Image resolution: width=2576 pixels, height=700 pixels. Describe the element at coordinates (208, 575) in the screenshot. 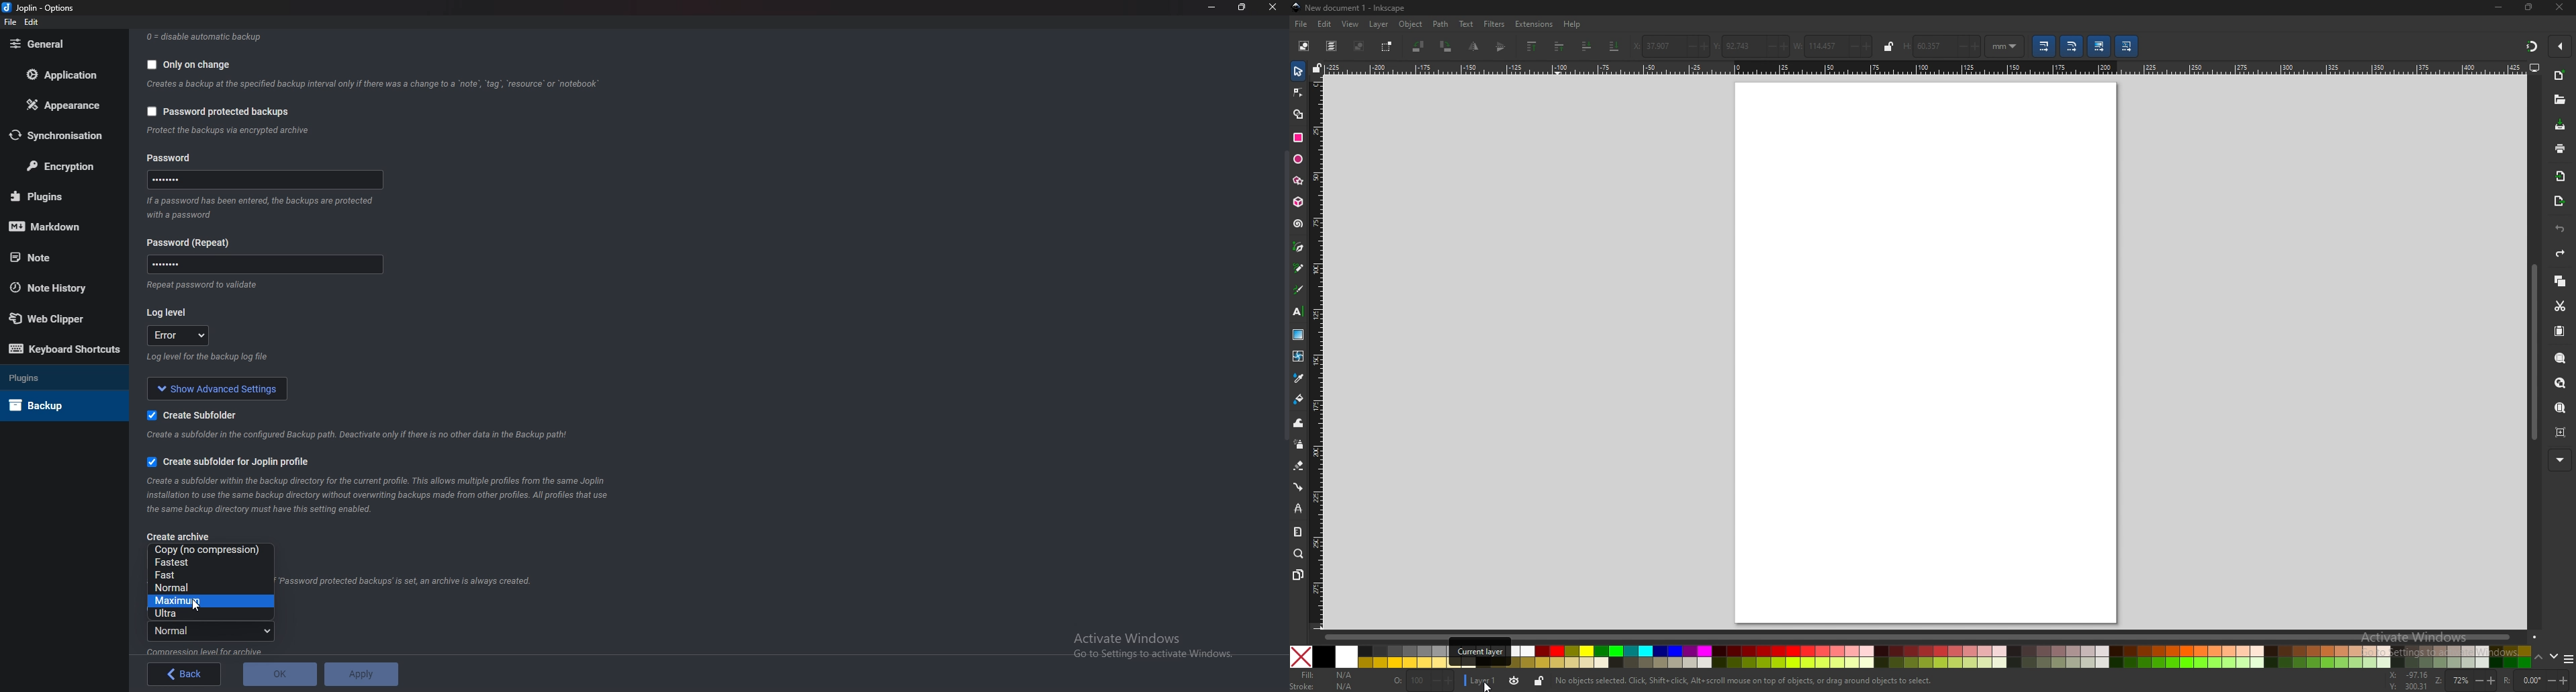

I see `fast` at that location.